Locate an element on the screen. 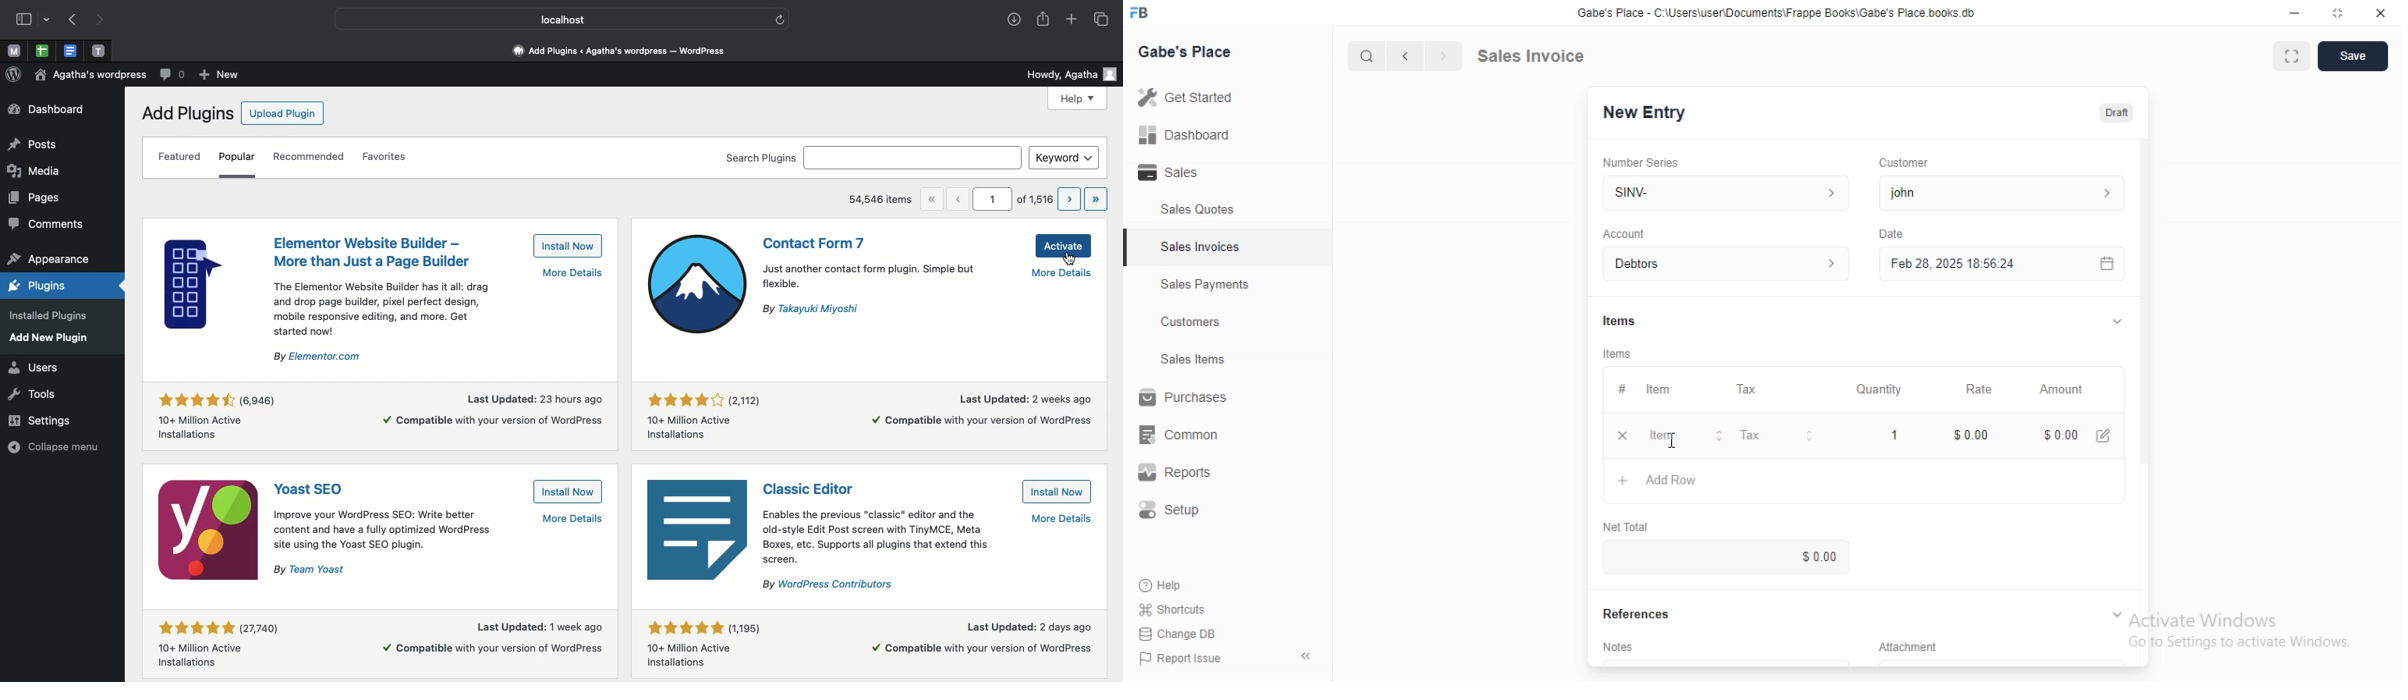 Image resolution: width=2408 pixels, height=700 pixels. More details is located at coordinates (984, 638).